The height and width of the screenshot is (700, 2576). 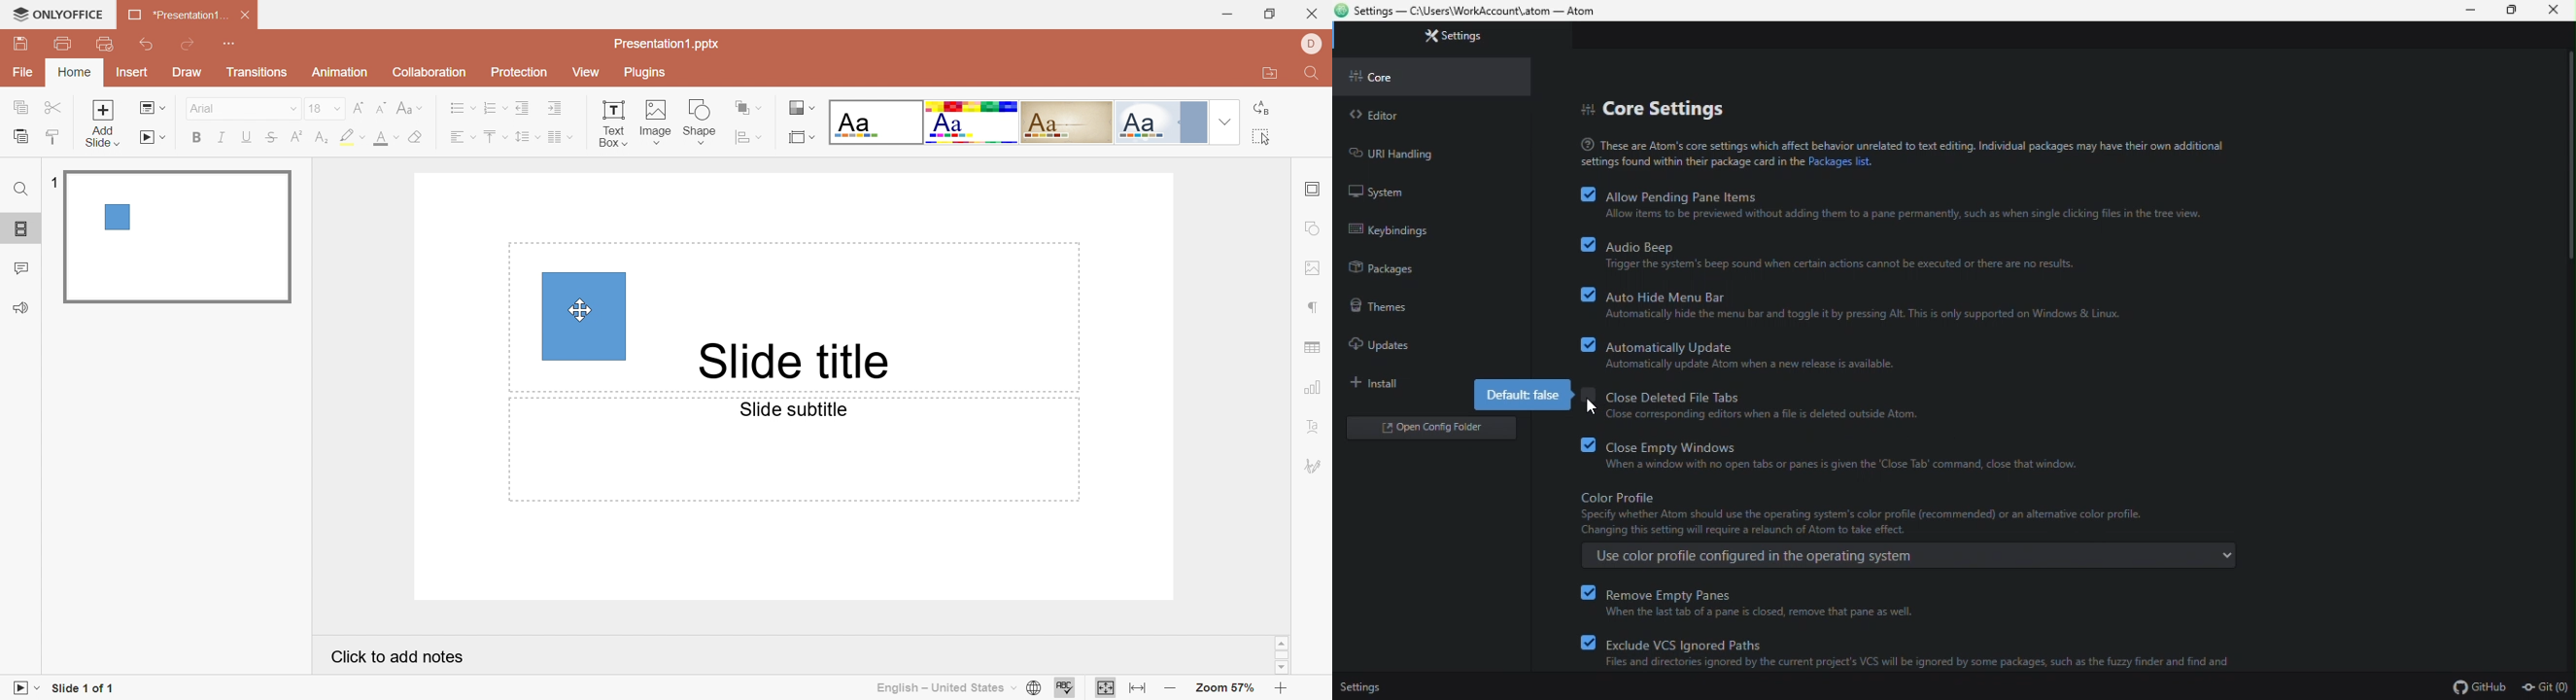 I want to click on Align shape, so click(x=749, y=138).